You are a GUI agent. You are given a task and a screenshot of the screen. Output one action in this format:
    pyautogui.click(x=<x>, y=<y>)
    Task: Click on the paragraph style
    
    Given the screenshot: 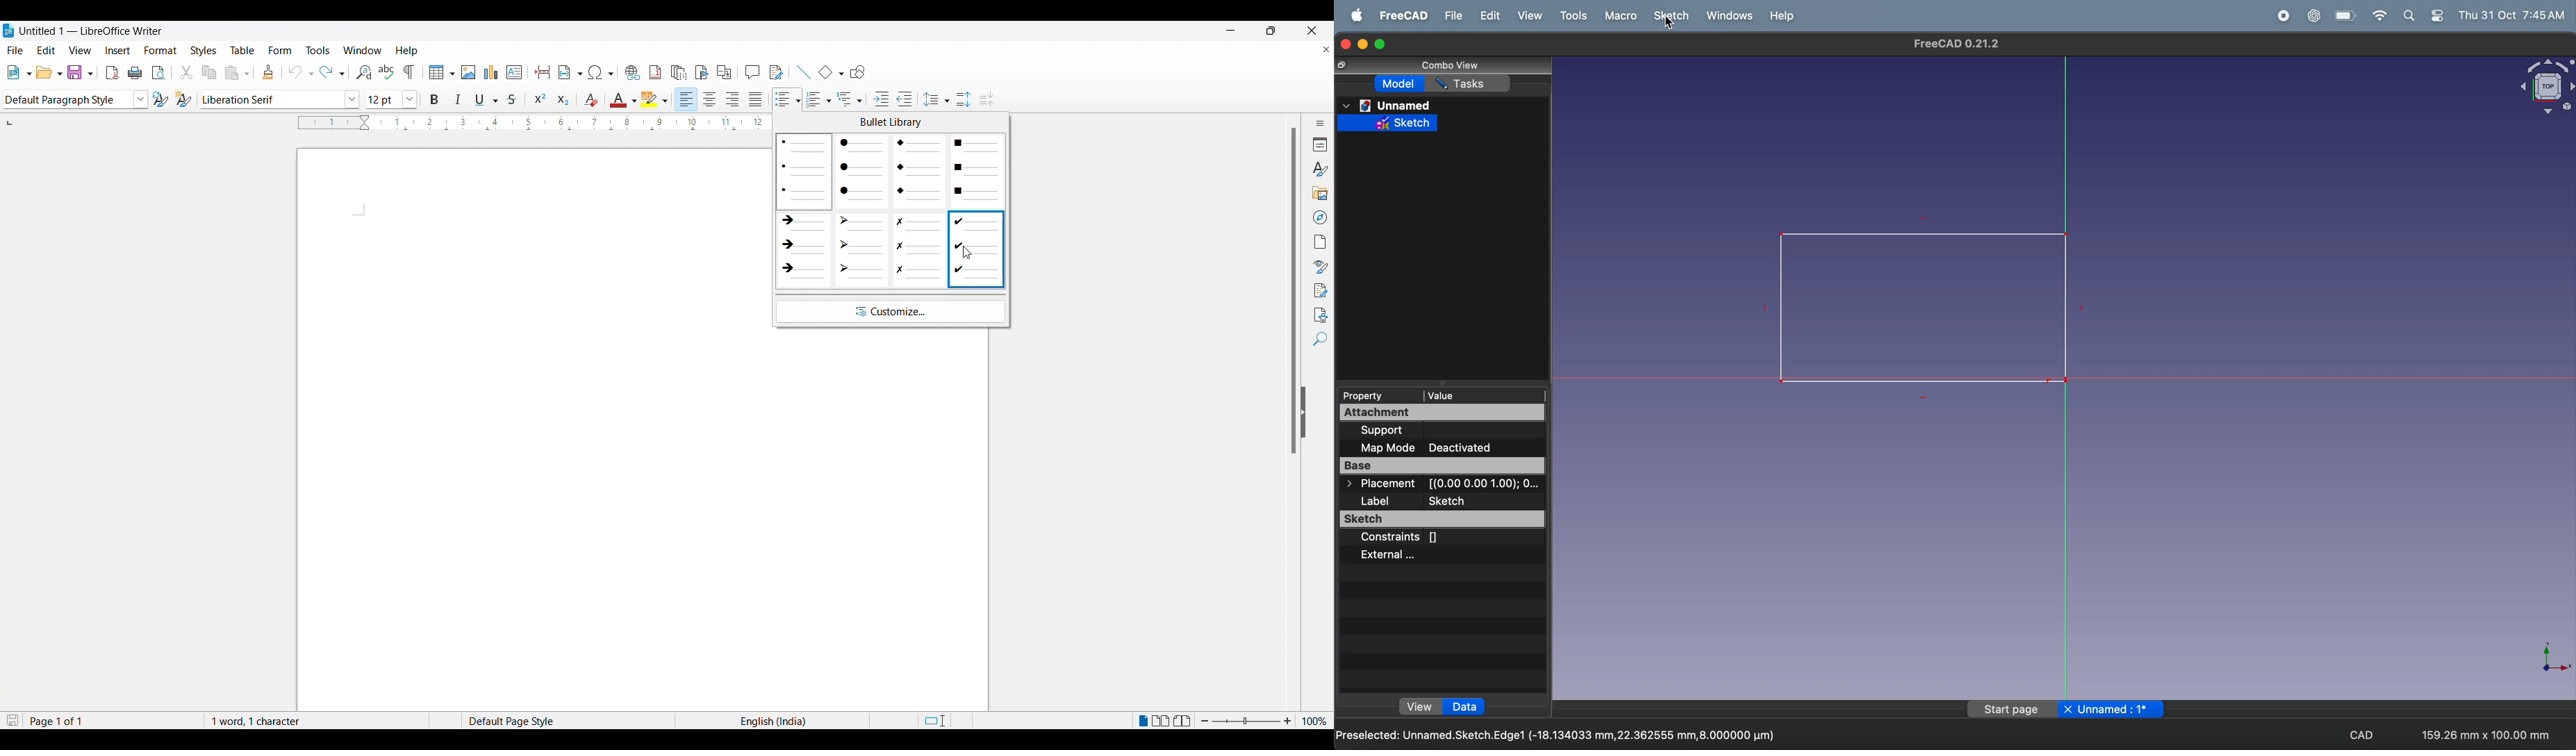 What is the action you would take?
    pyautogui.click(x=74, y=100)
    